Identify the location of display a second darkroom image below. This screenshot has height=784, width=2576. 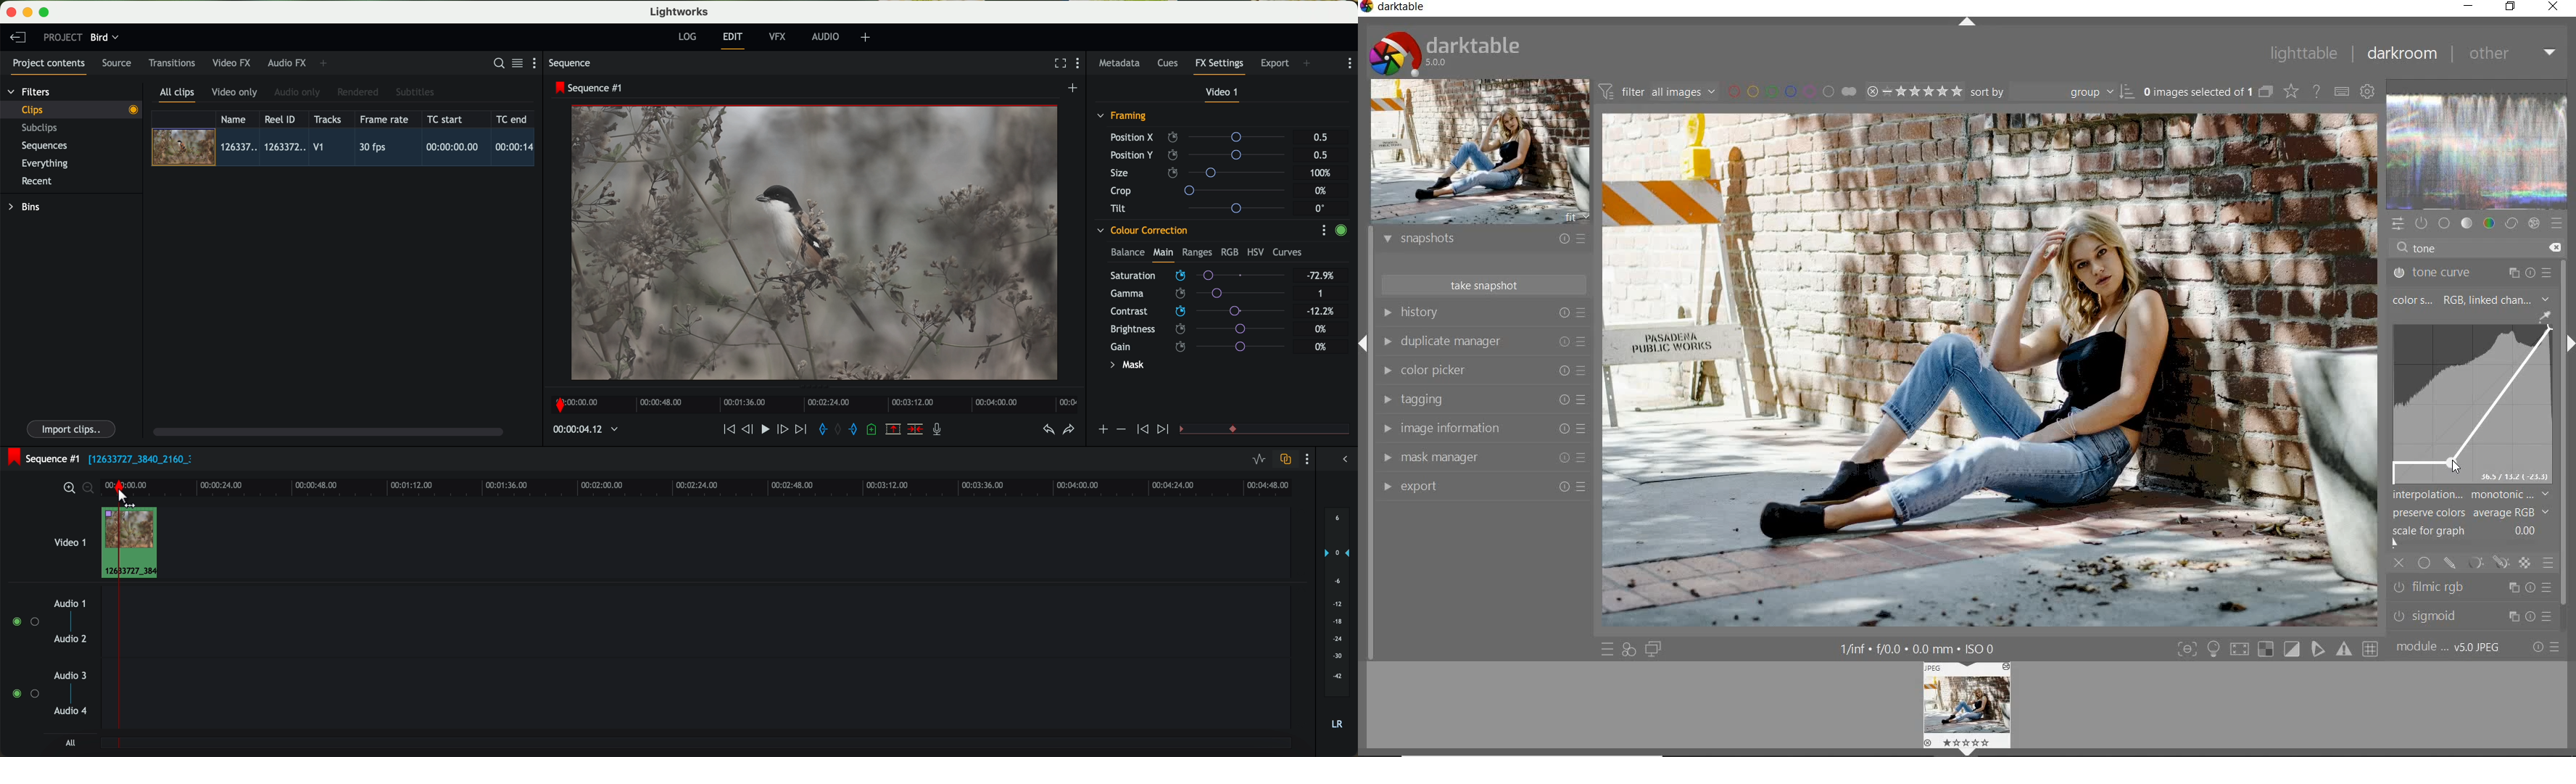
(1655, 648).